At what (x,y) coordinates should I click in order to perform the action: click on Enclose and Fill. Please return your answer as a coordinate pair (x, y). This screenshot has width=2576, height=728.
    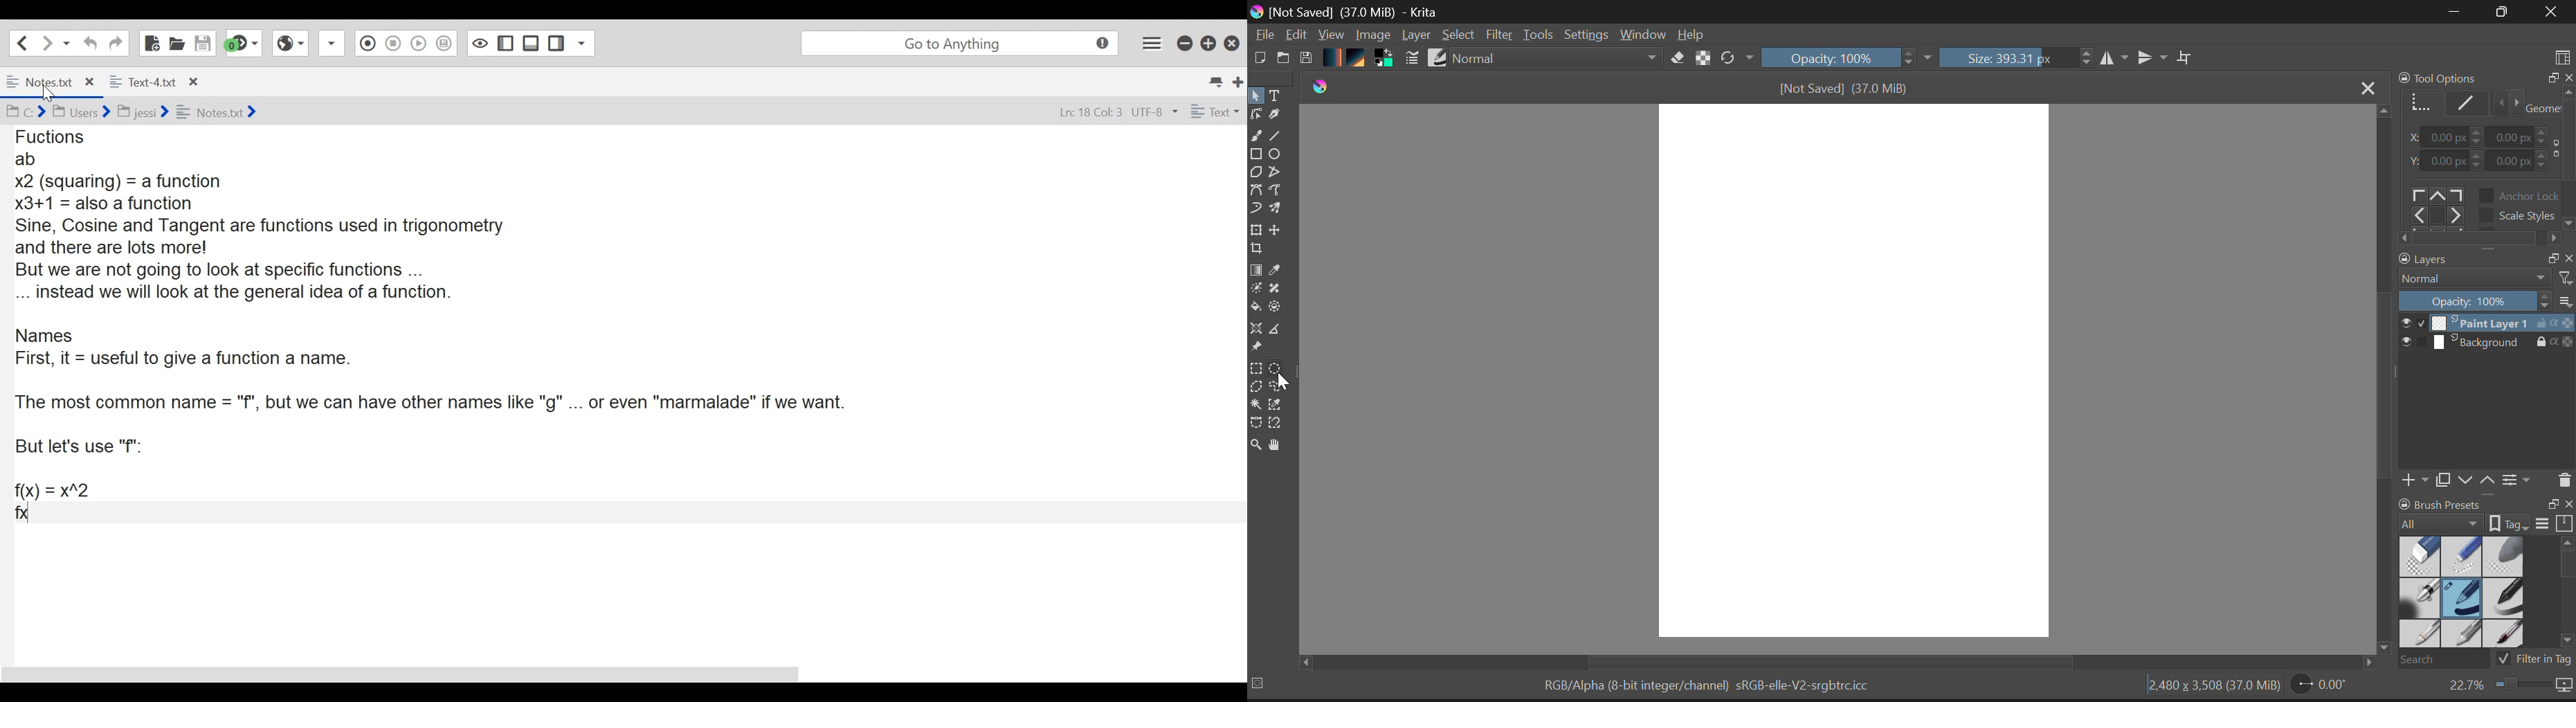
    Looking at the image, I should click on (1280, 307).